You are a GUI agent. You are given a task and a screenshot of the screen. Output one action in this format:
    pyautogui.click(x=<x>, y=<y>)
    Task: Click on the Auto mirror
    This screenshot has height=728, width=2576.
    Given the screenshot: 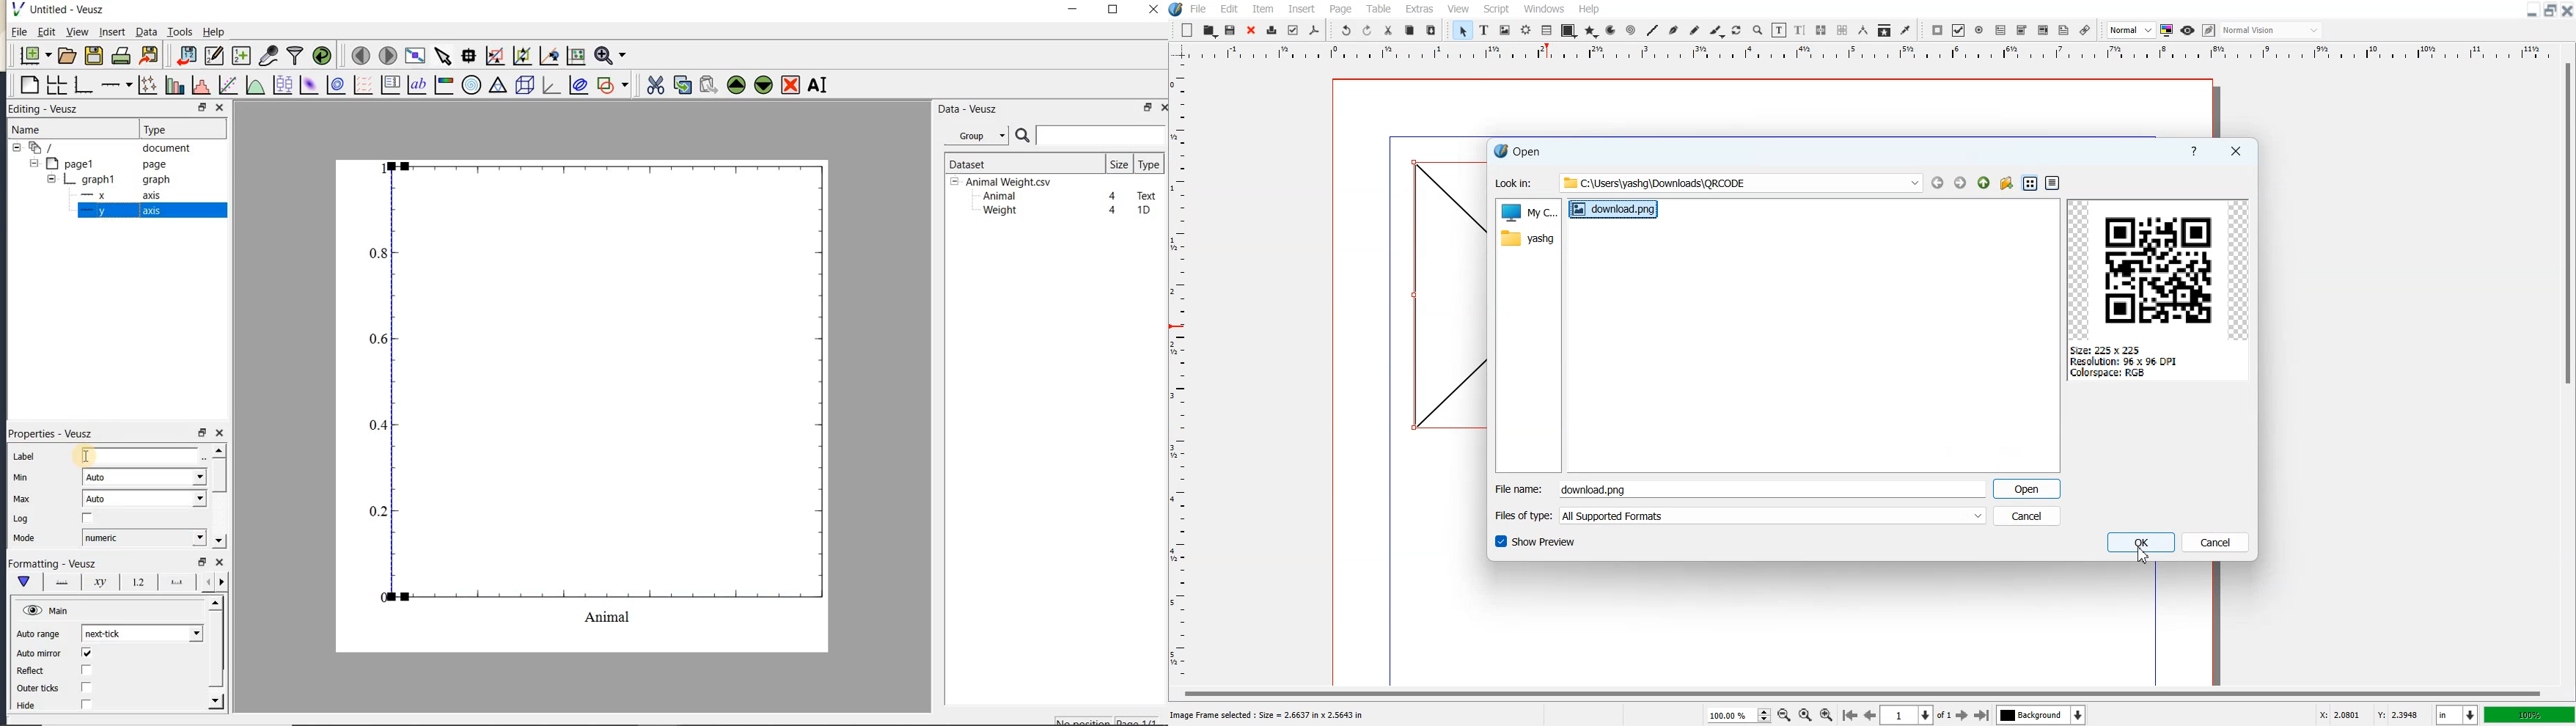 What is the action you would take?
    pyautogui.click(x=37, y=654)
    